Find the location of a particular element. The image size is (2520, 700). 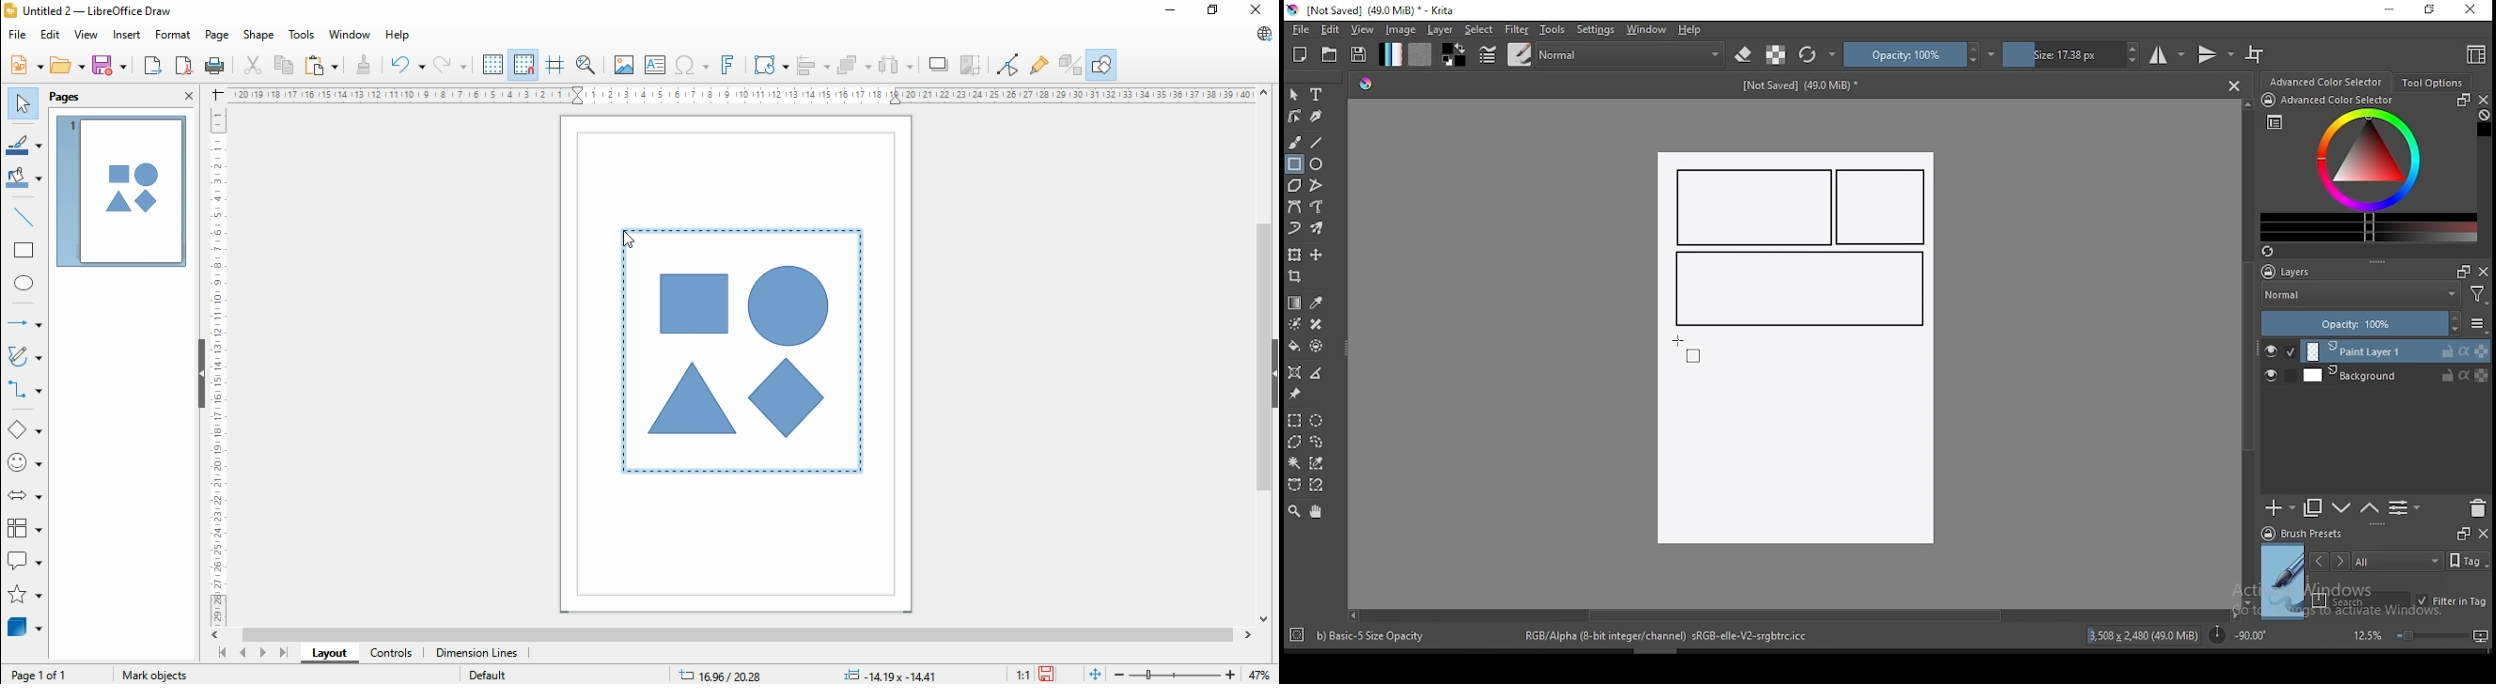

arrange is located at coordinates (854, 64).